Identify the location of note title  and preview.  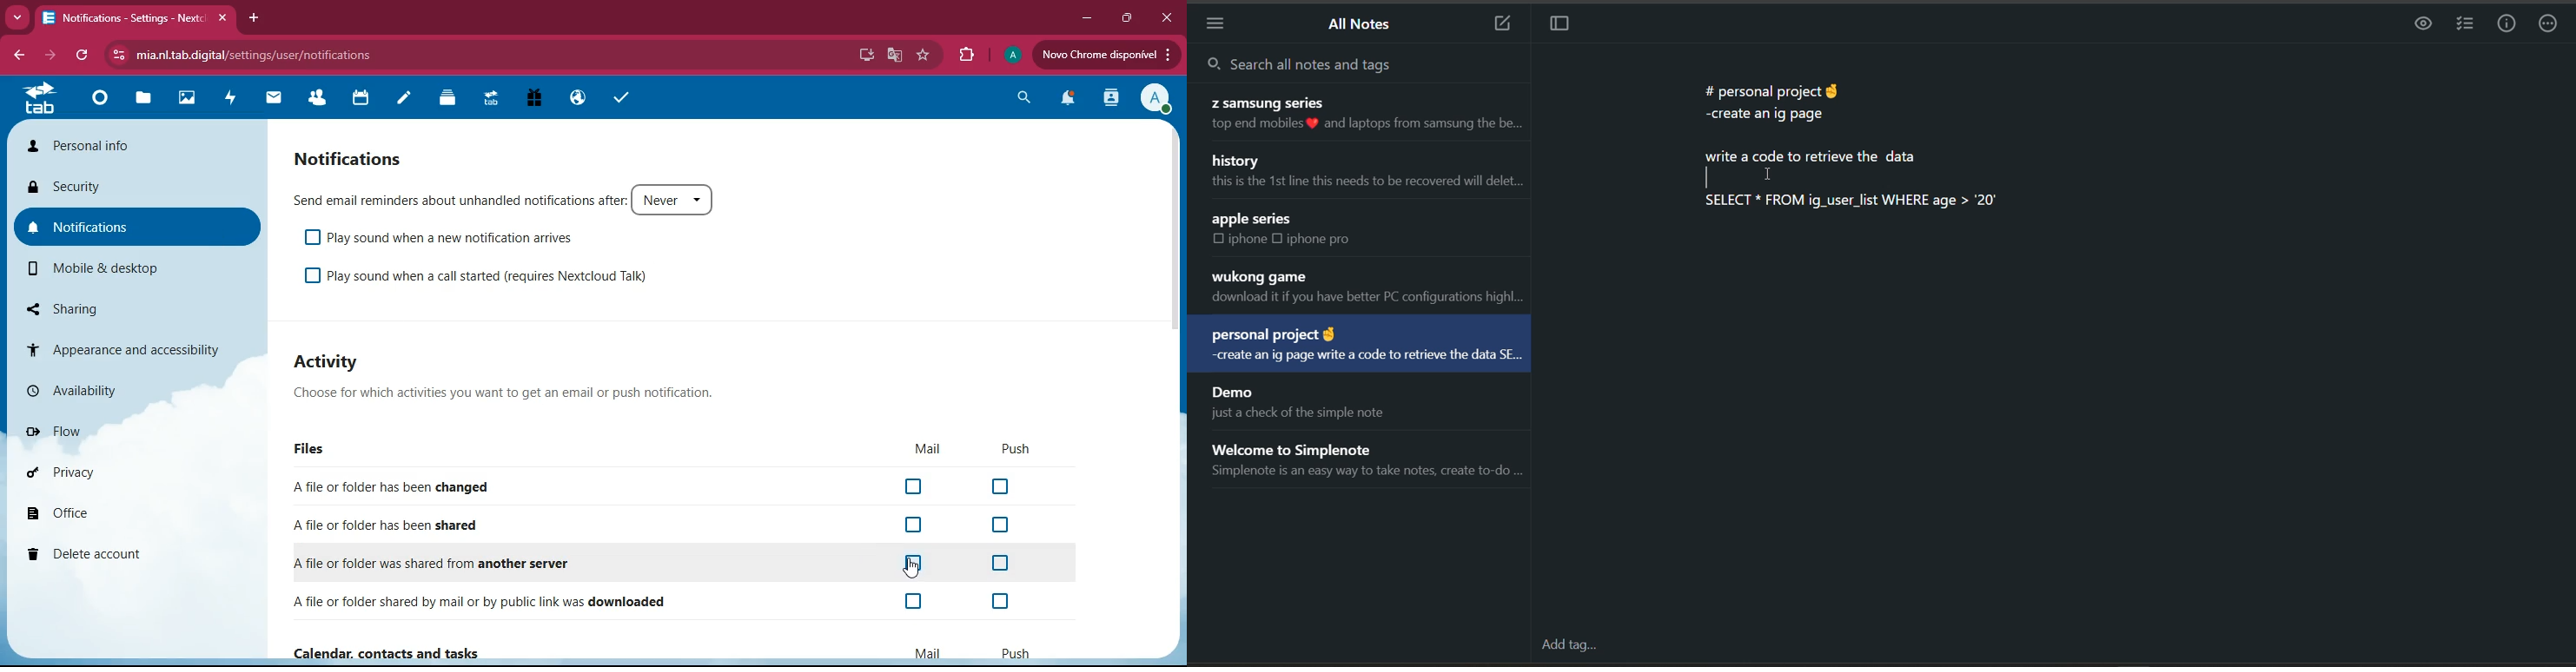
(1356, 115).